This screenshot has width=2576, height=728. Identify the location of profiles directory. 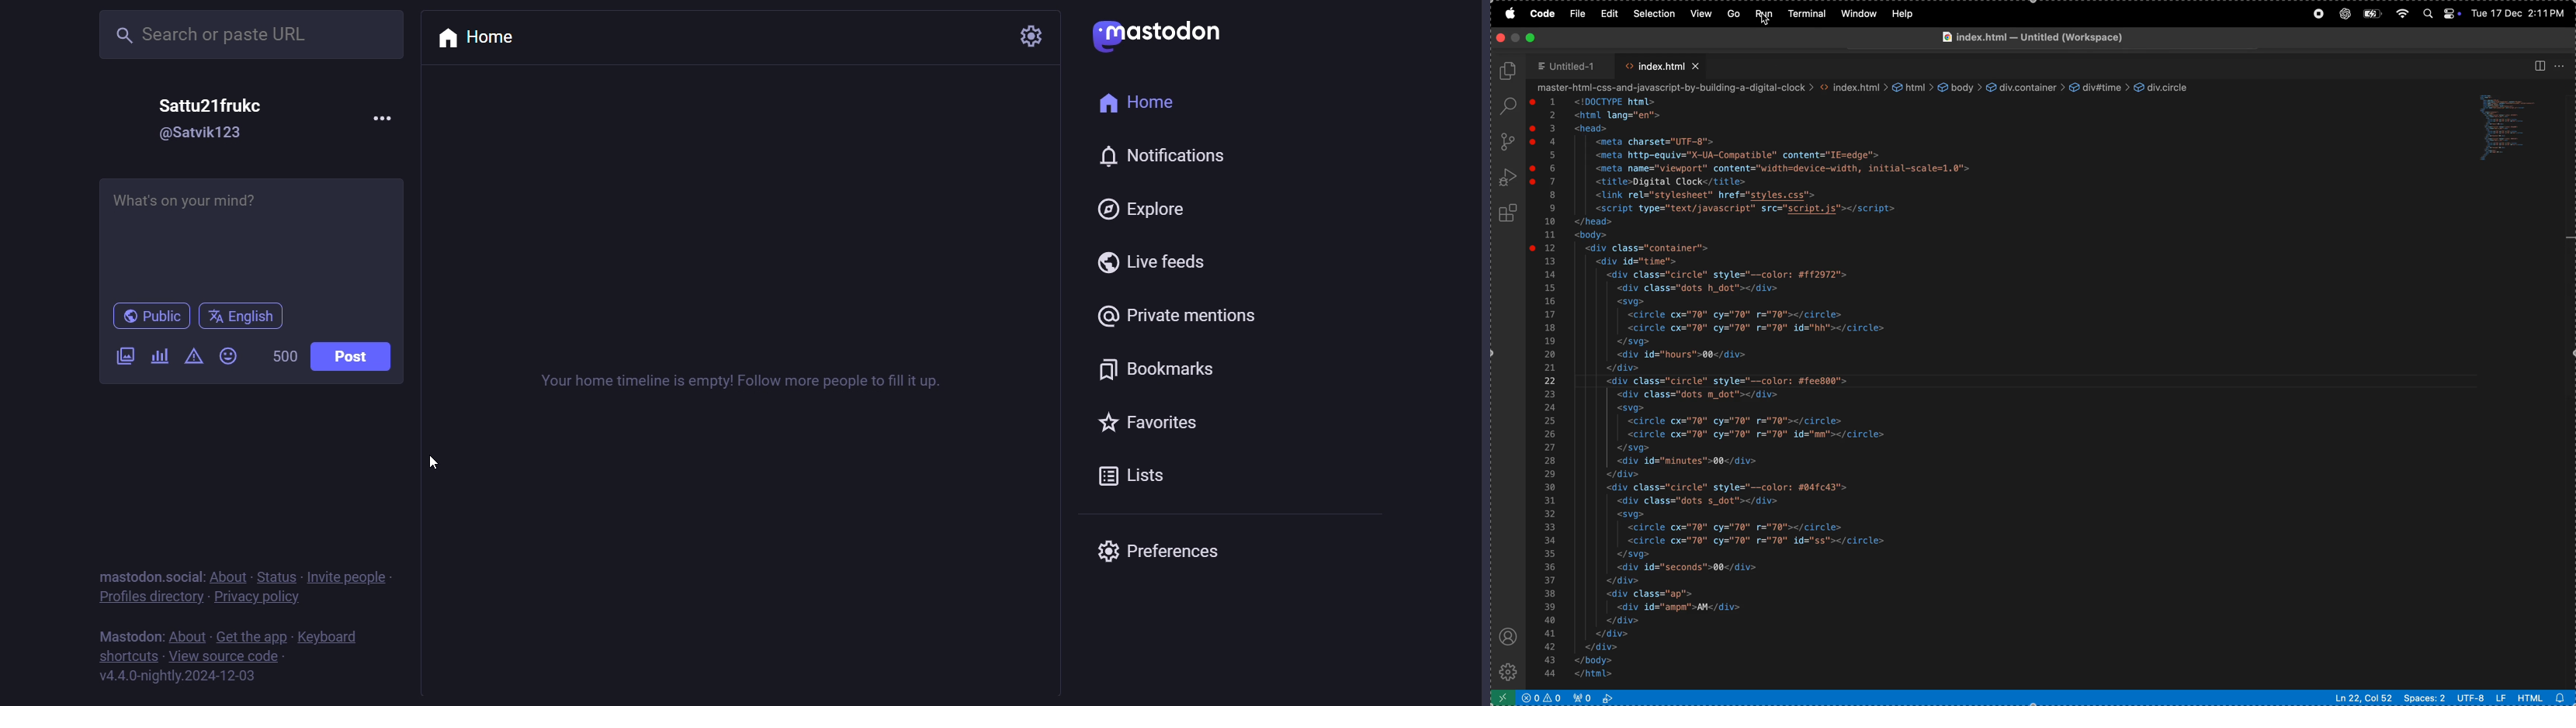
(148, 600).